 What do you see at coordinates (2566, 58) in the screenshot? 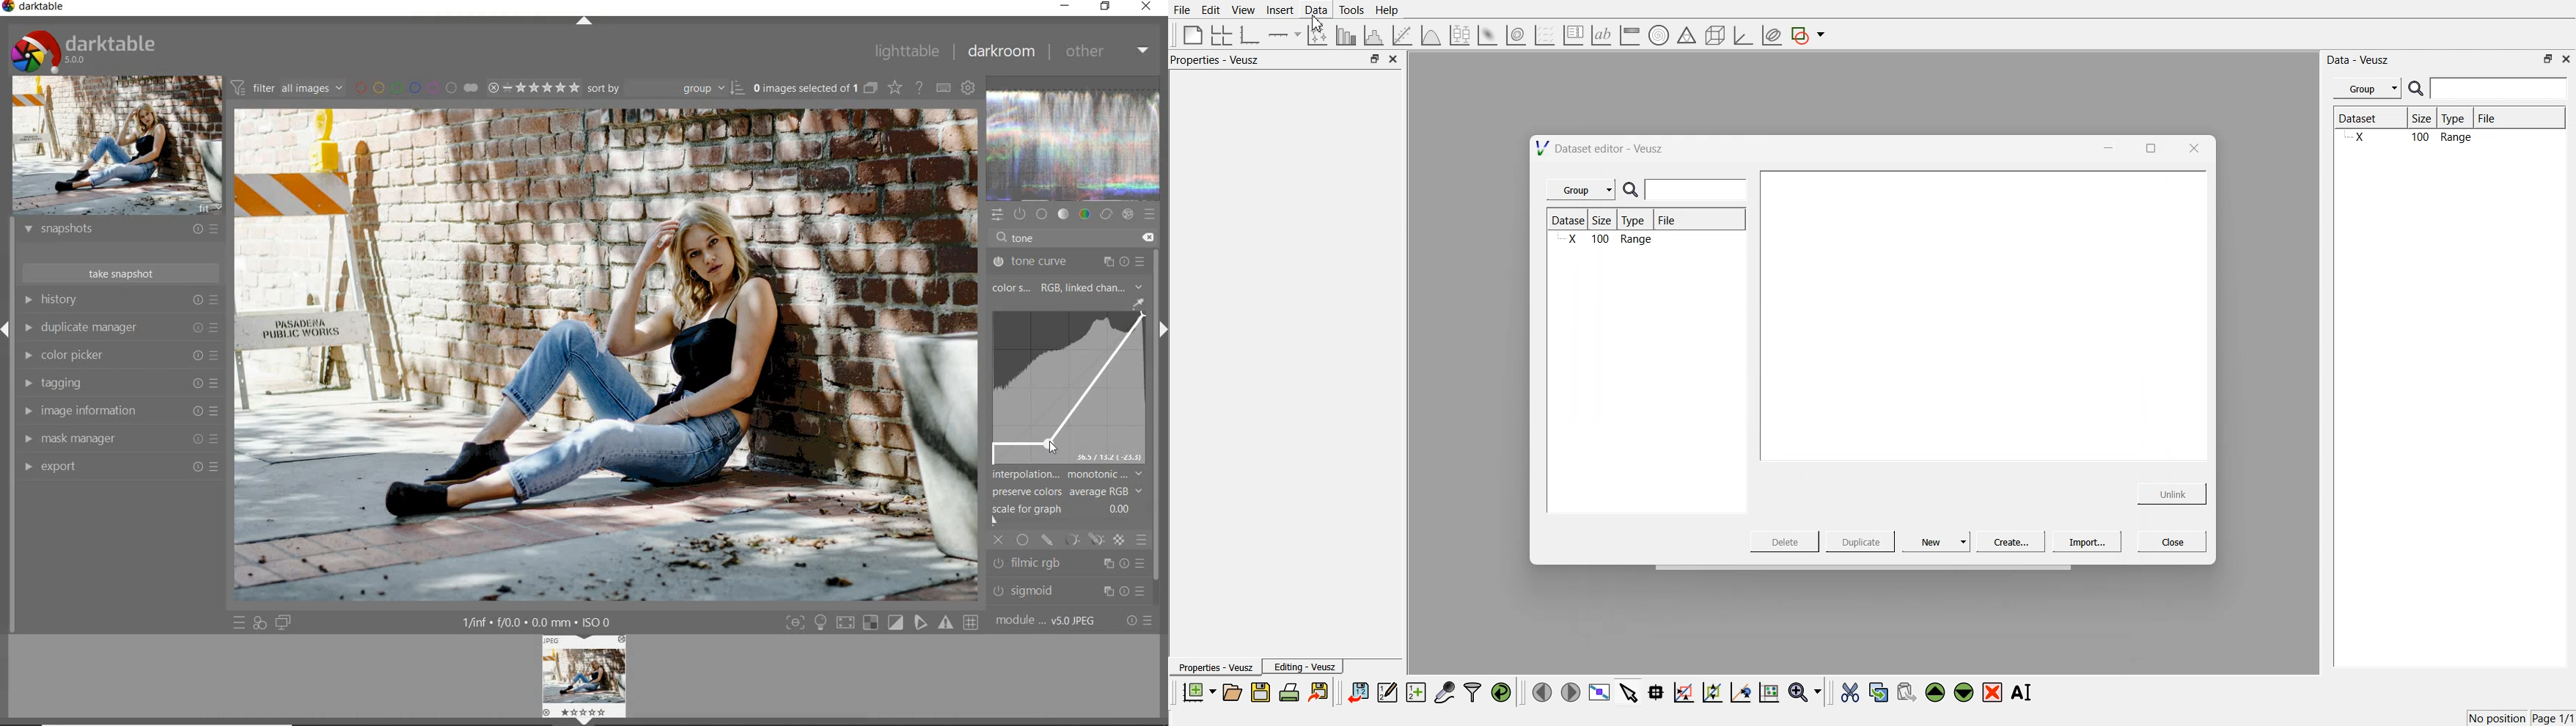
I see `close` at bounding box center [2566, 58].